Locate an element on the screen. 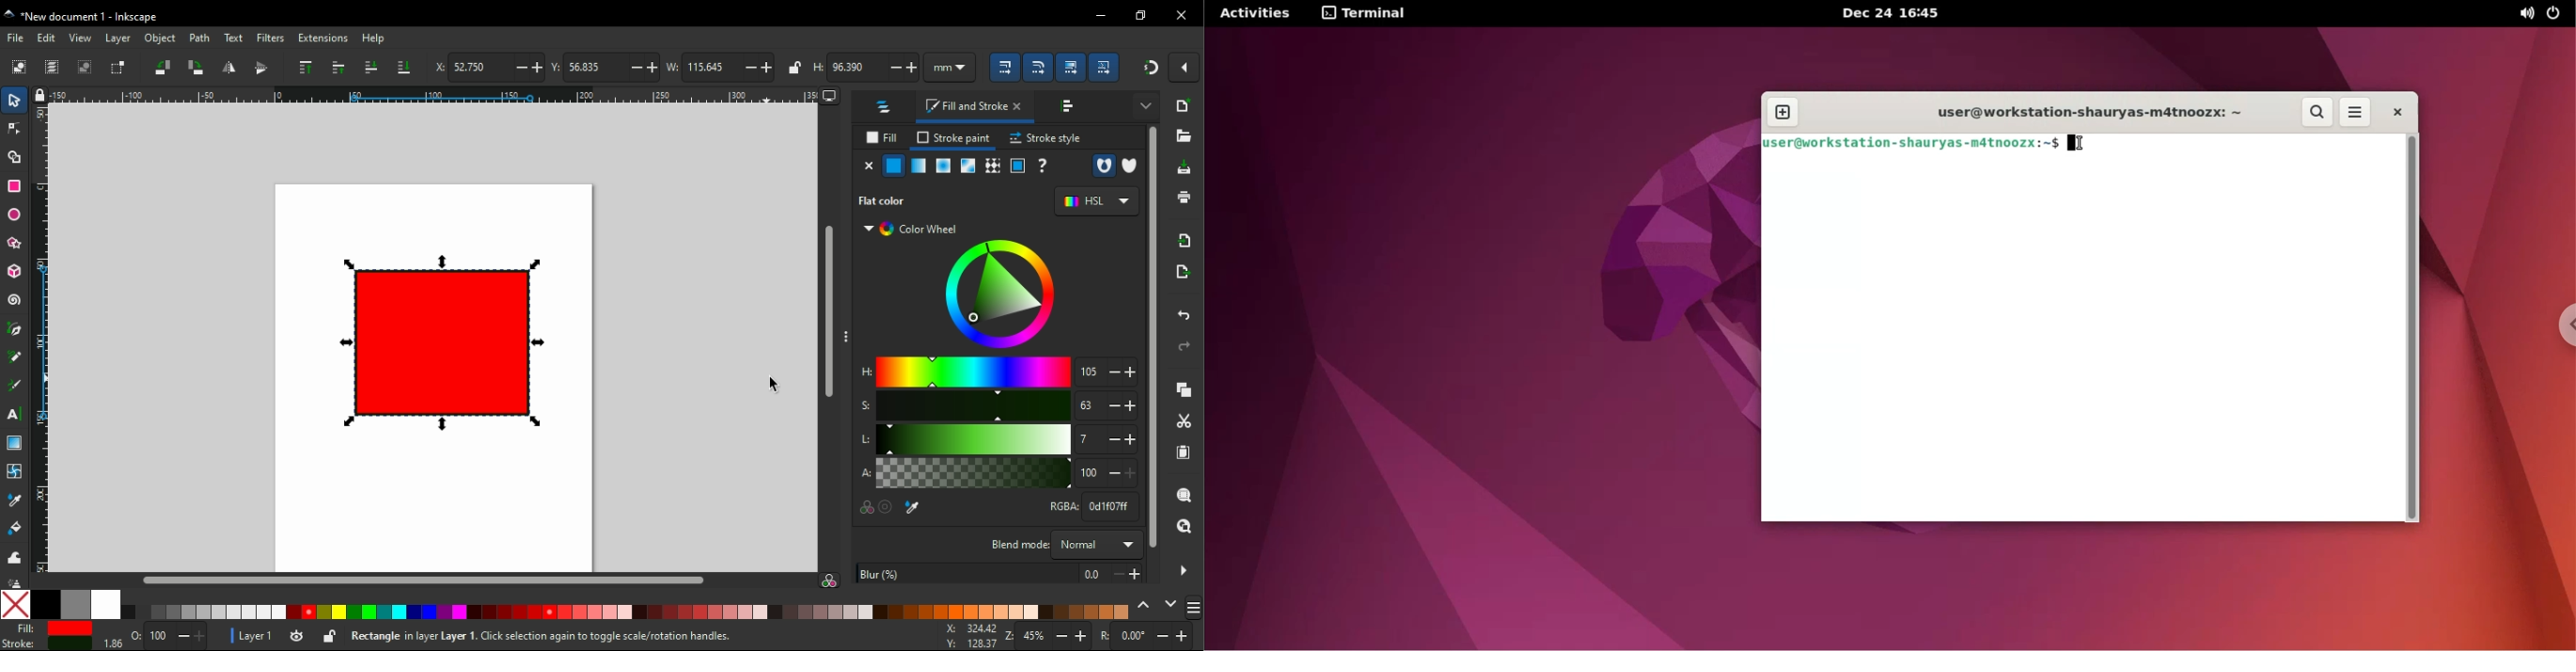  toggle selection box to select all touched objects  is located at coordinates (118, 68).